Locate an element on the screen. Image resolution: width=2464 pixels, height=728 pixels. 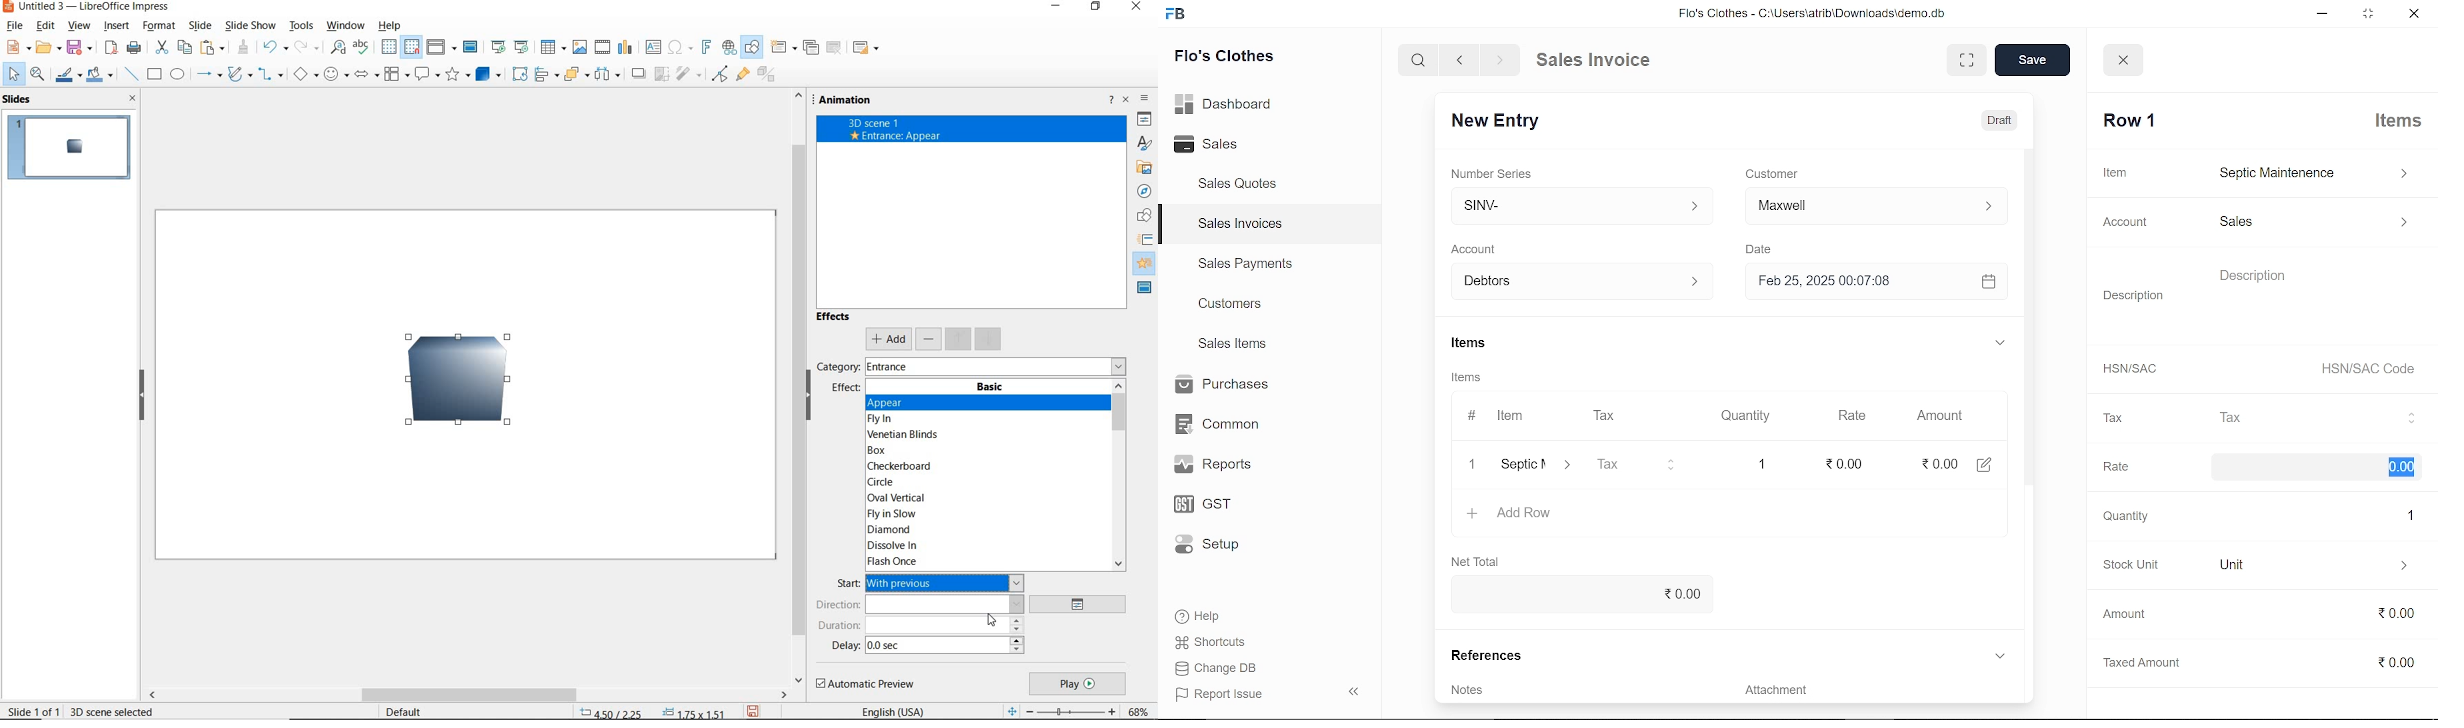
edit rate is located at coordinates (1845, 463).